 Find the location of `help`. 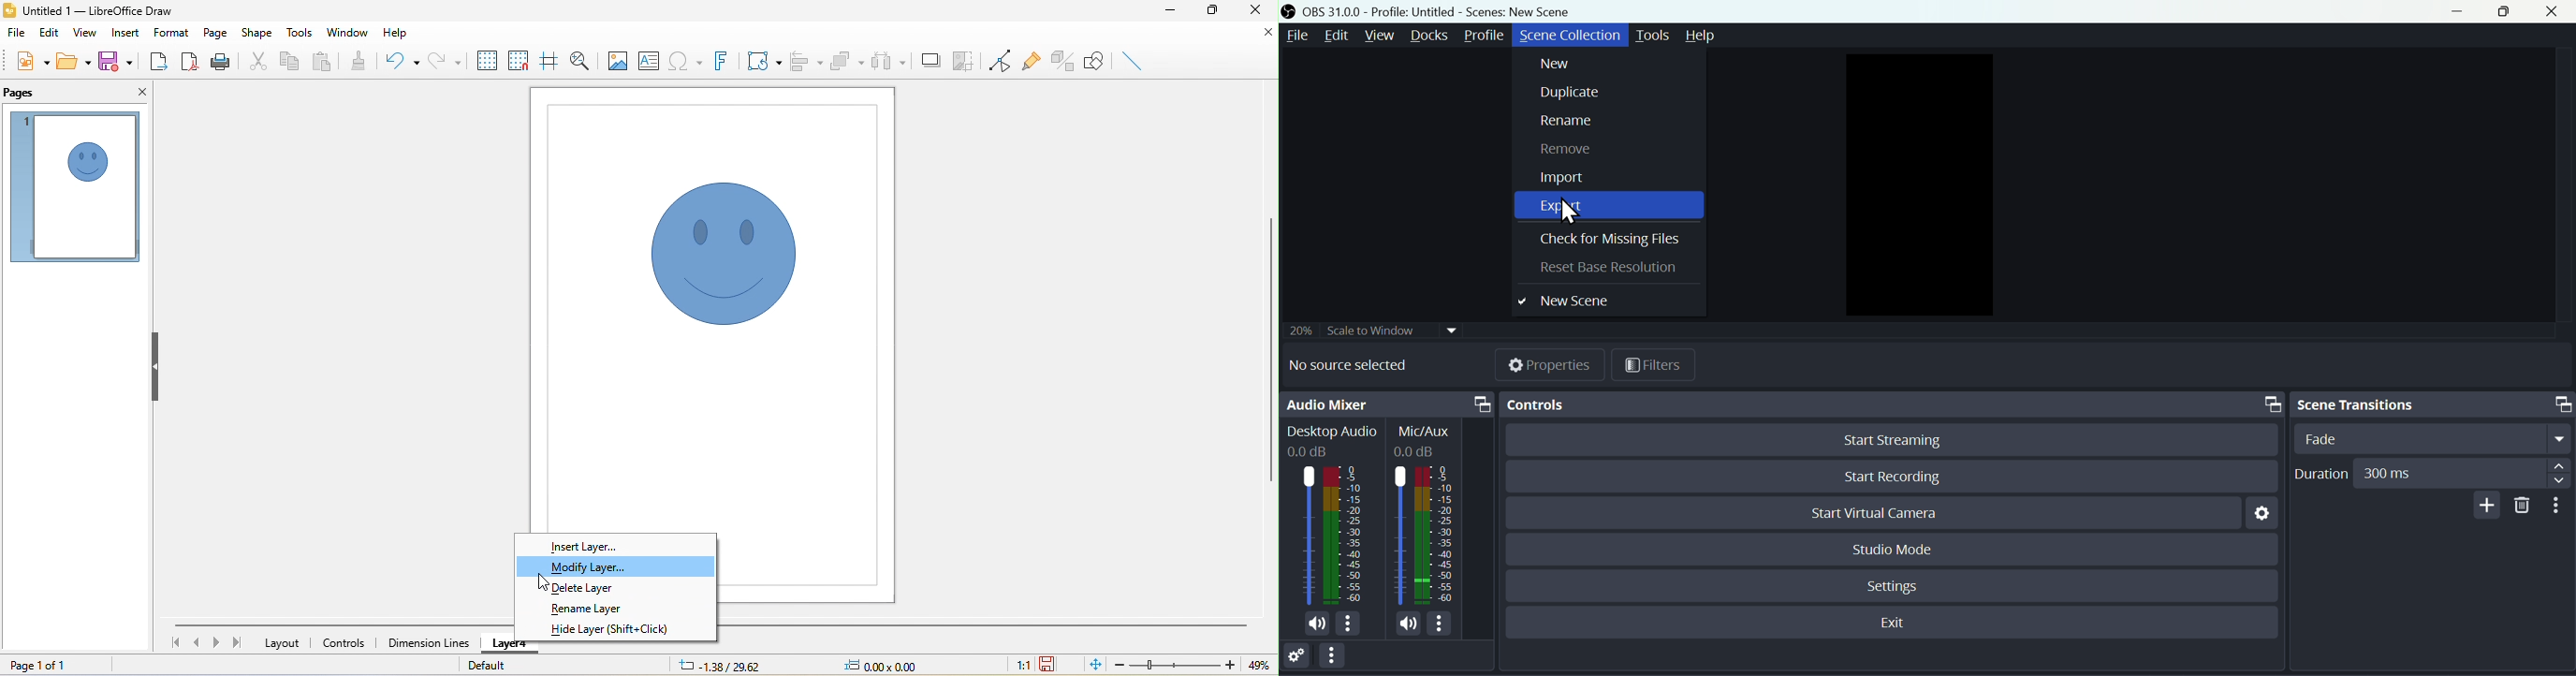

help is located at coordinates (394, 34).